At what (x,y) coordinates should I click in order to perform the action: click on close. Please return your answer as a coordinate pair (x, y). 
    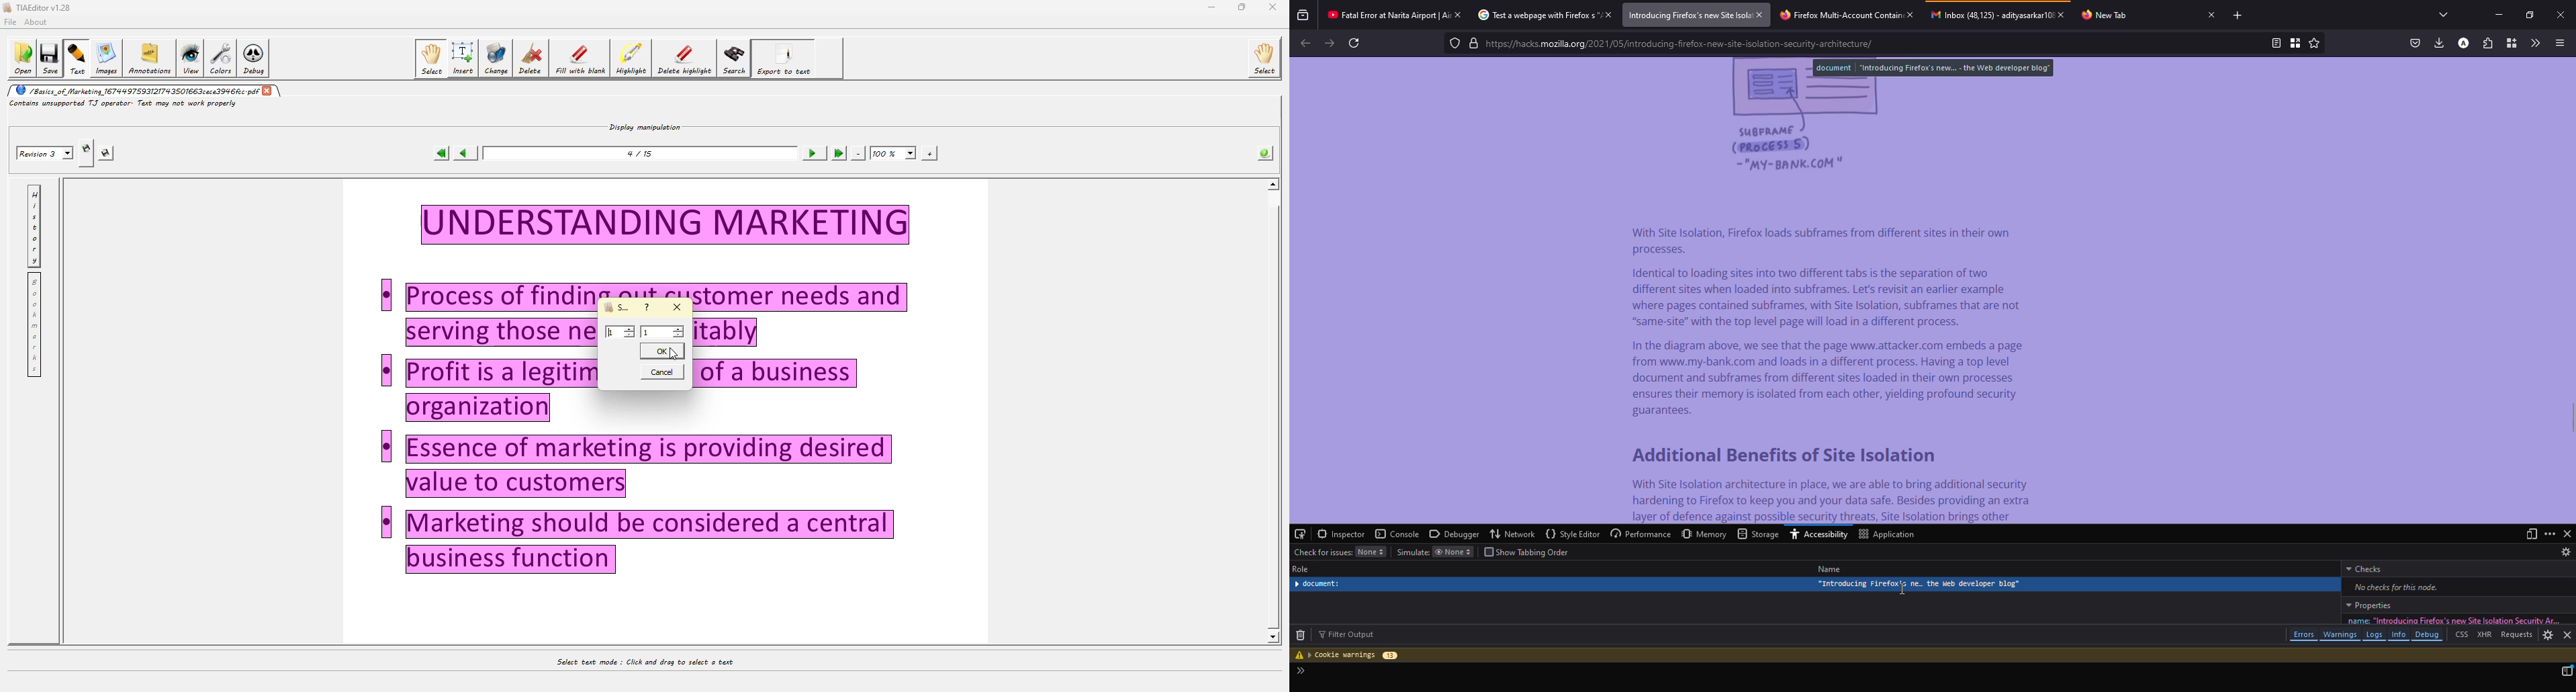
    Looking at the image, I should click on (1606, 15).